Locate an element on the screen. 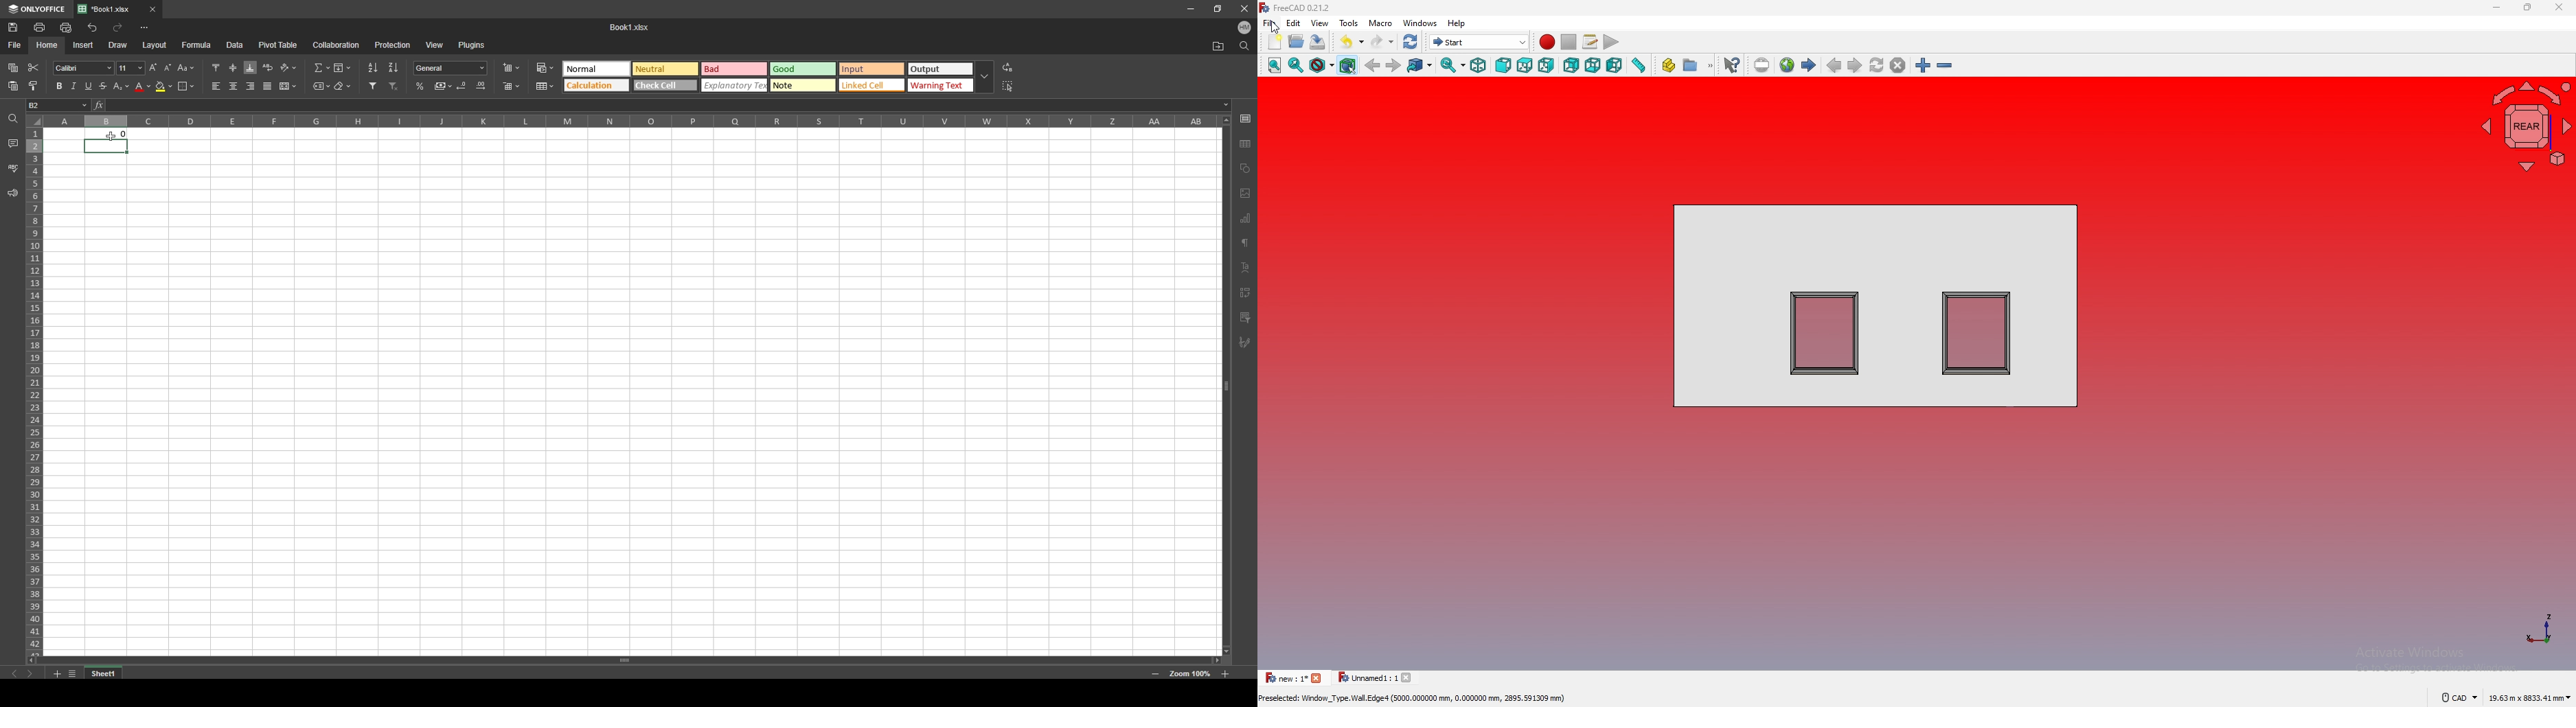  font color is located at coordinates (143, 87).